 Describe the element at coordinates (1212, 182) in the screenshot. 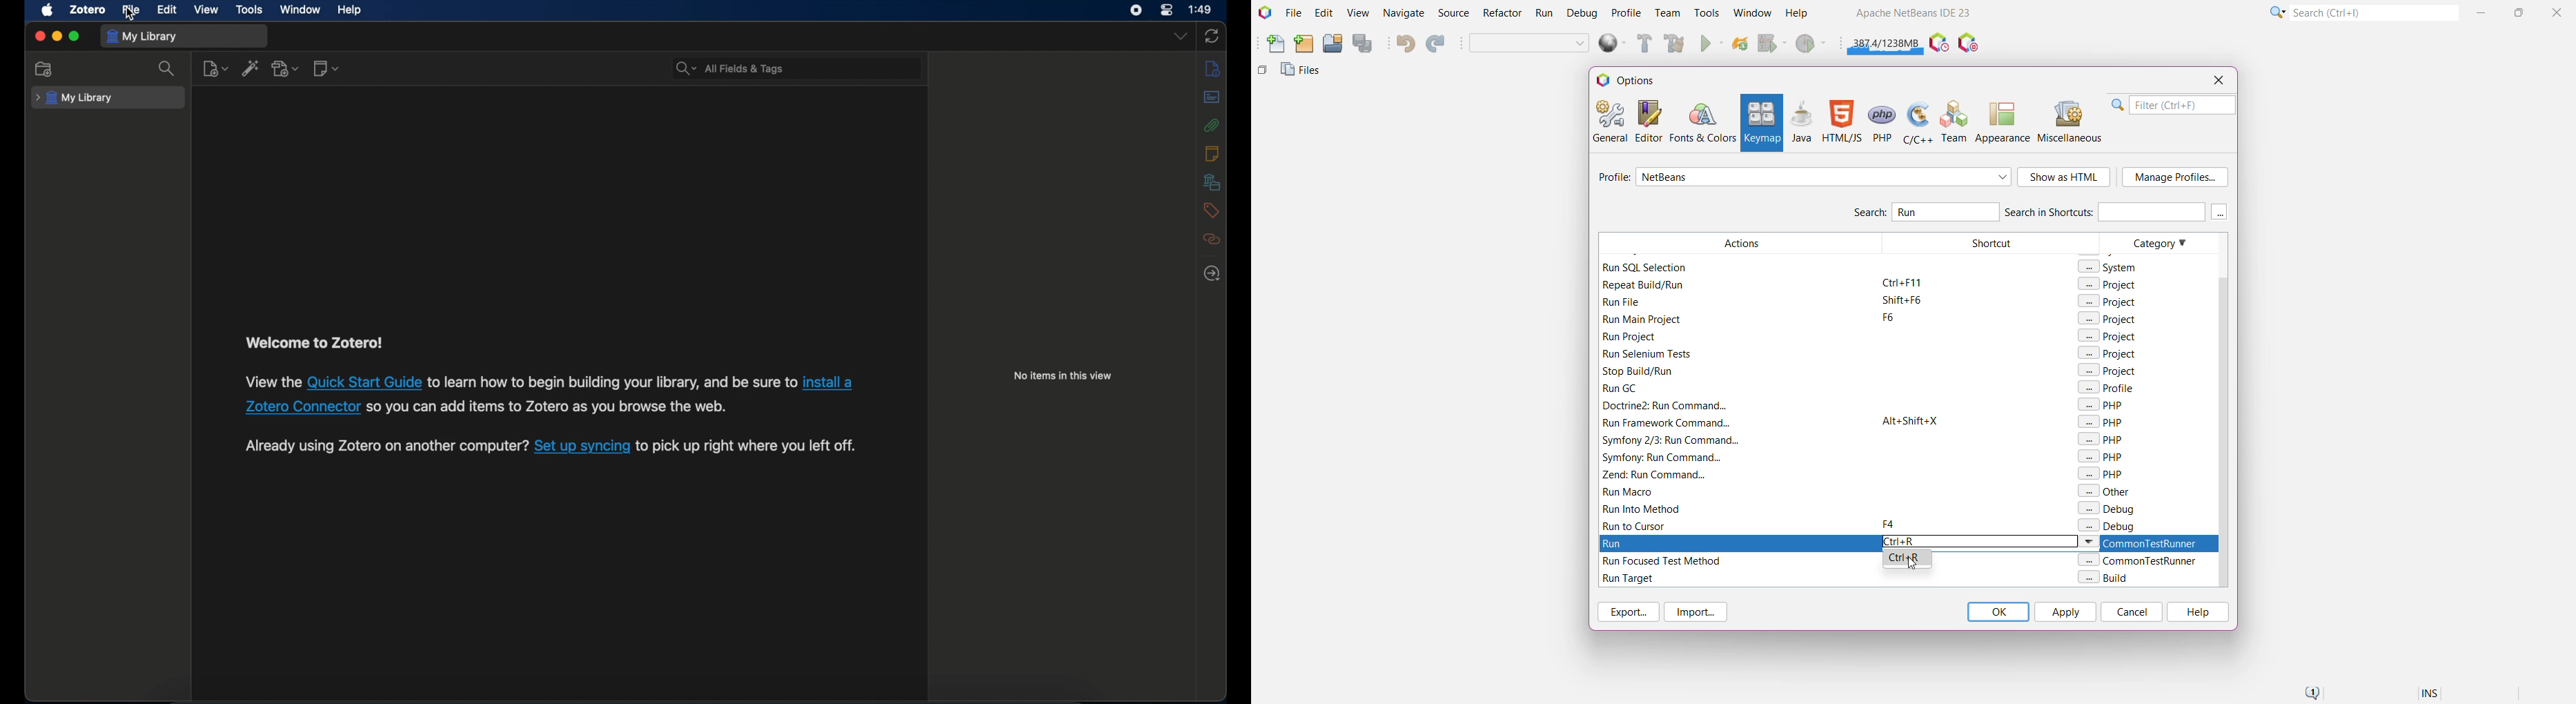

I see `libraries` at that location.